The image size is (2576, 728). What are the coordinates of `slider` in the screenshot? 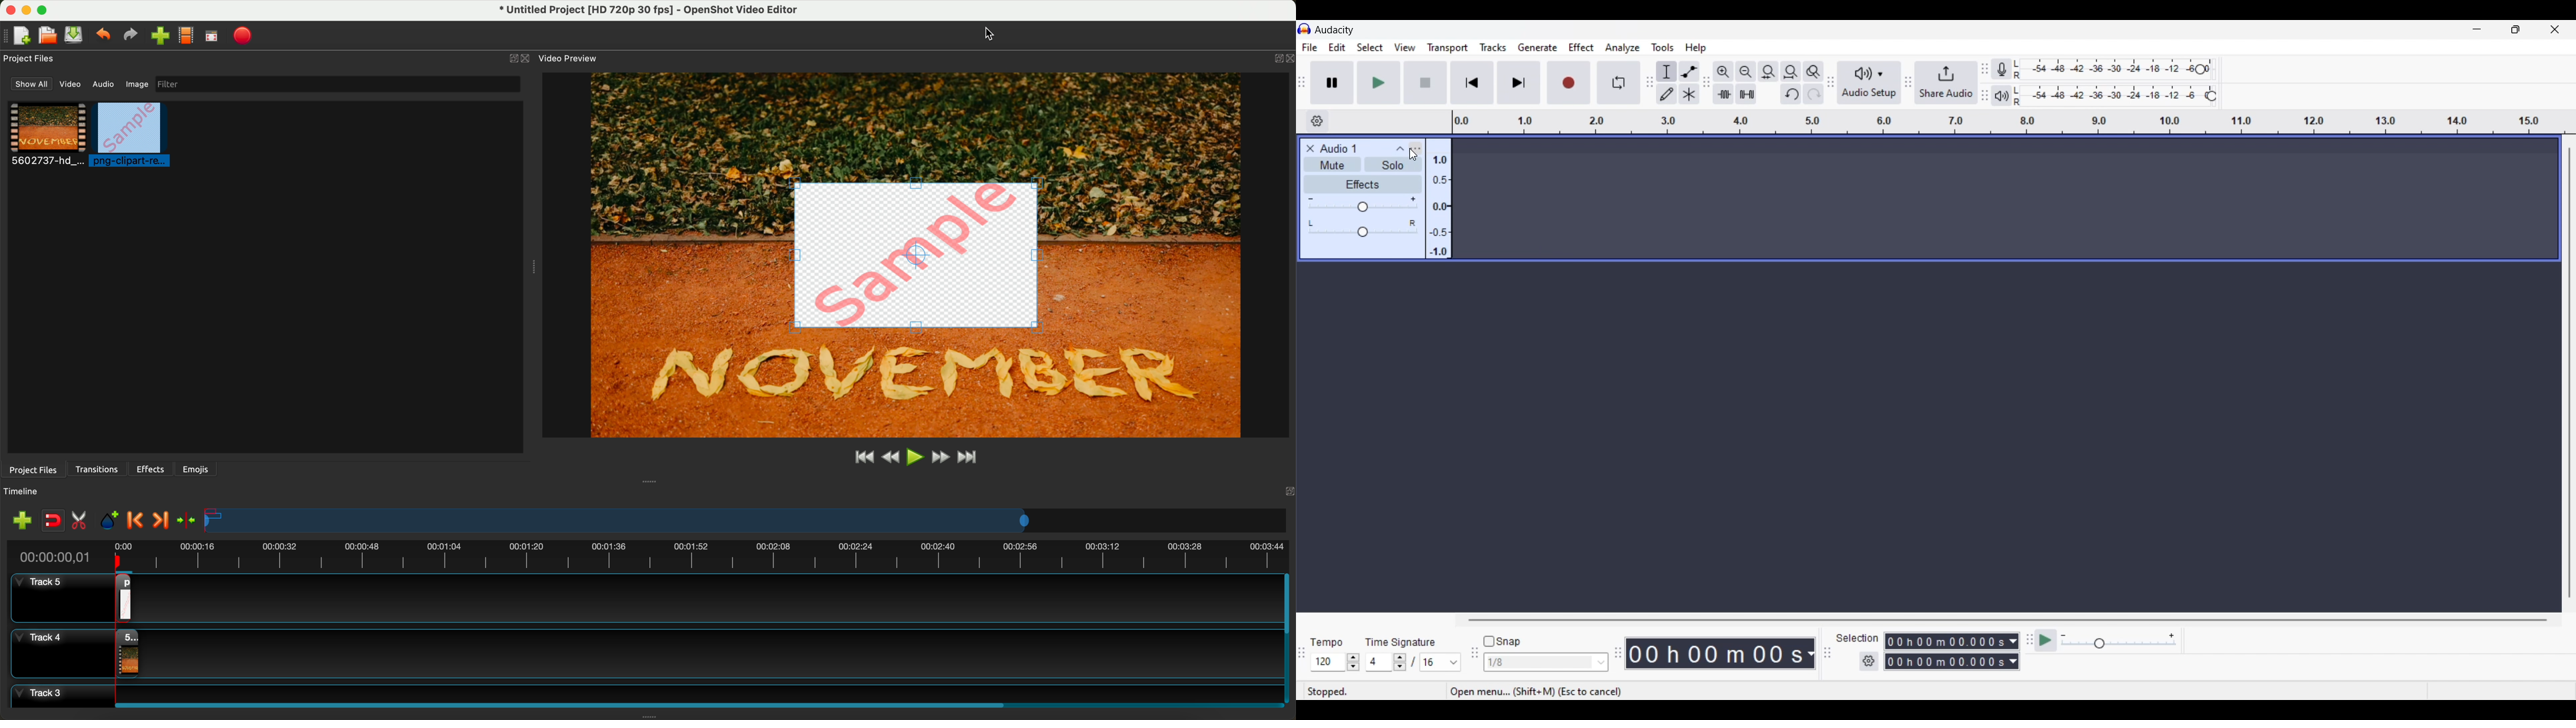 It's located at (1366, 233).